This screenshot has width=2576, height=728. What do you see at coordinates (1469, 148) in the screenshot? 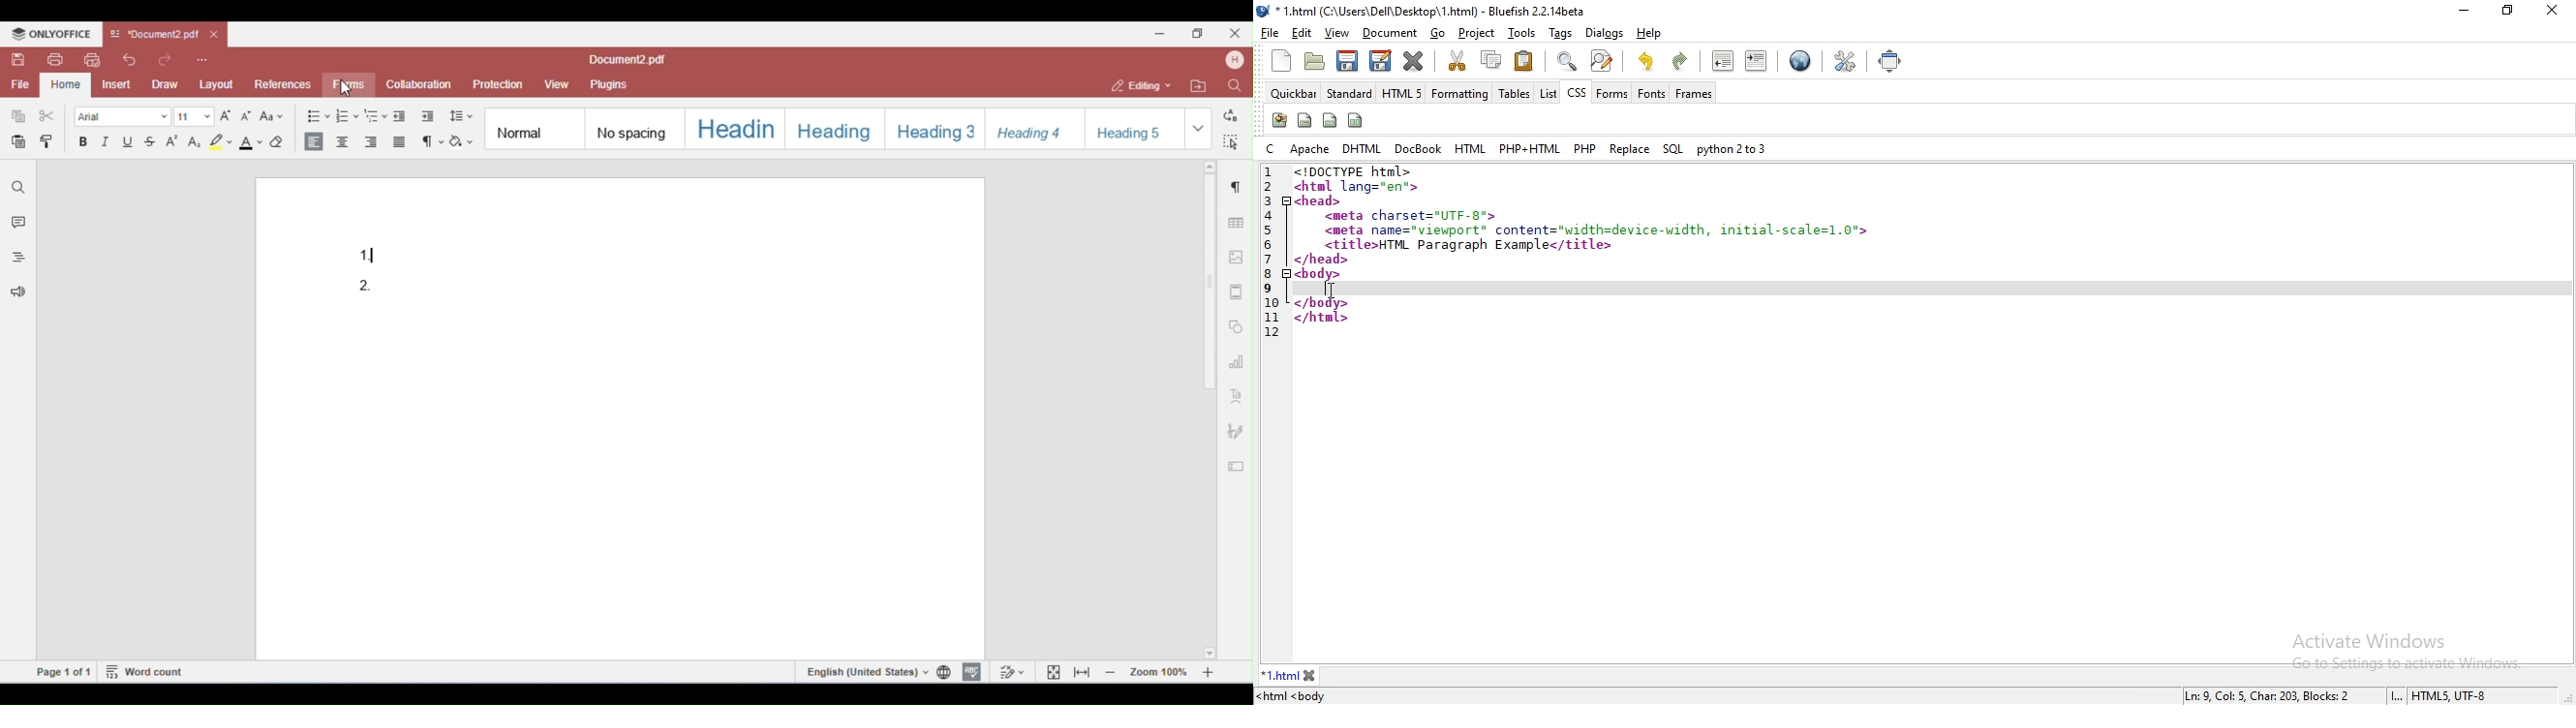
I see `html` at bounding box center [1469, 148].